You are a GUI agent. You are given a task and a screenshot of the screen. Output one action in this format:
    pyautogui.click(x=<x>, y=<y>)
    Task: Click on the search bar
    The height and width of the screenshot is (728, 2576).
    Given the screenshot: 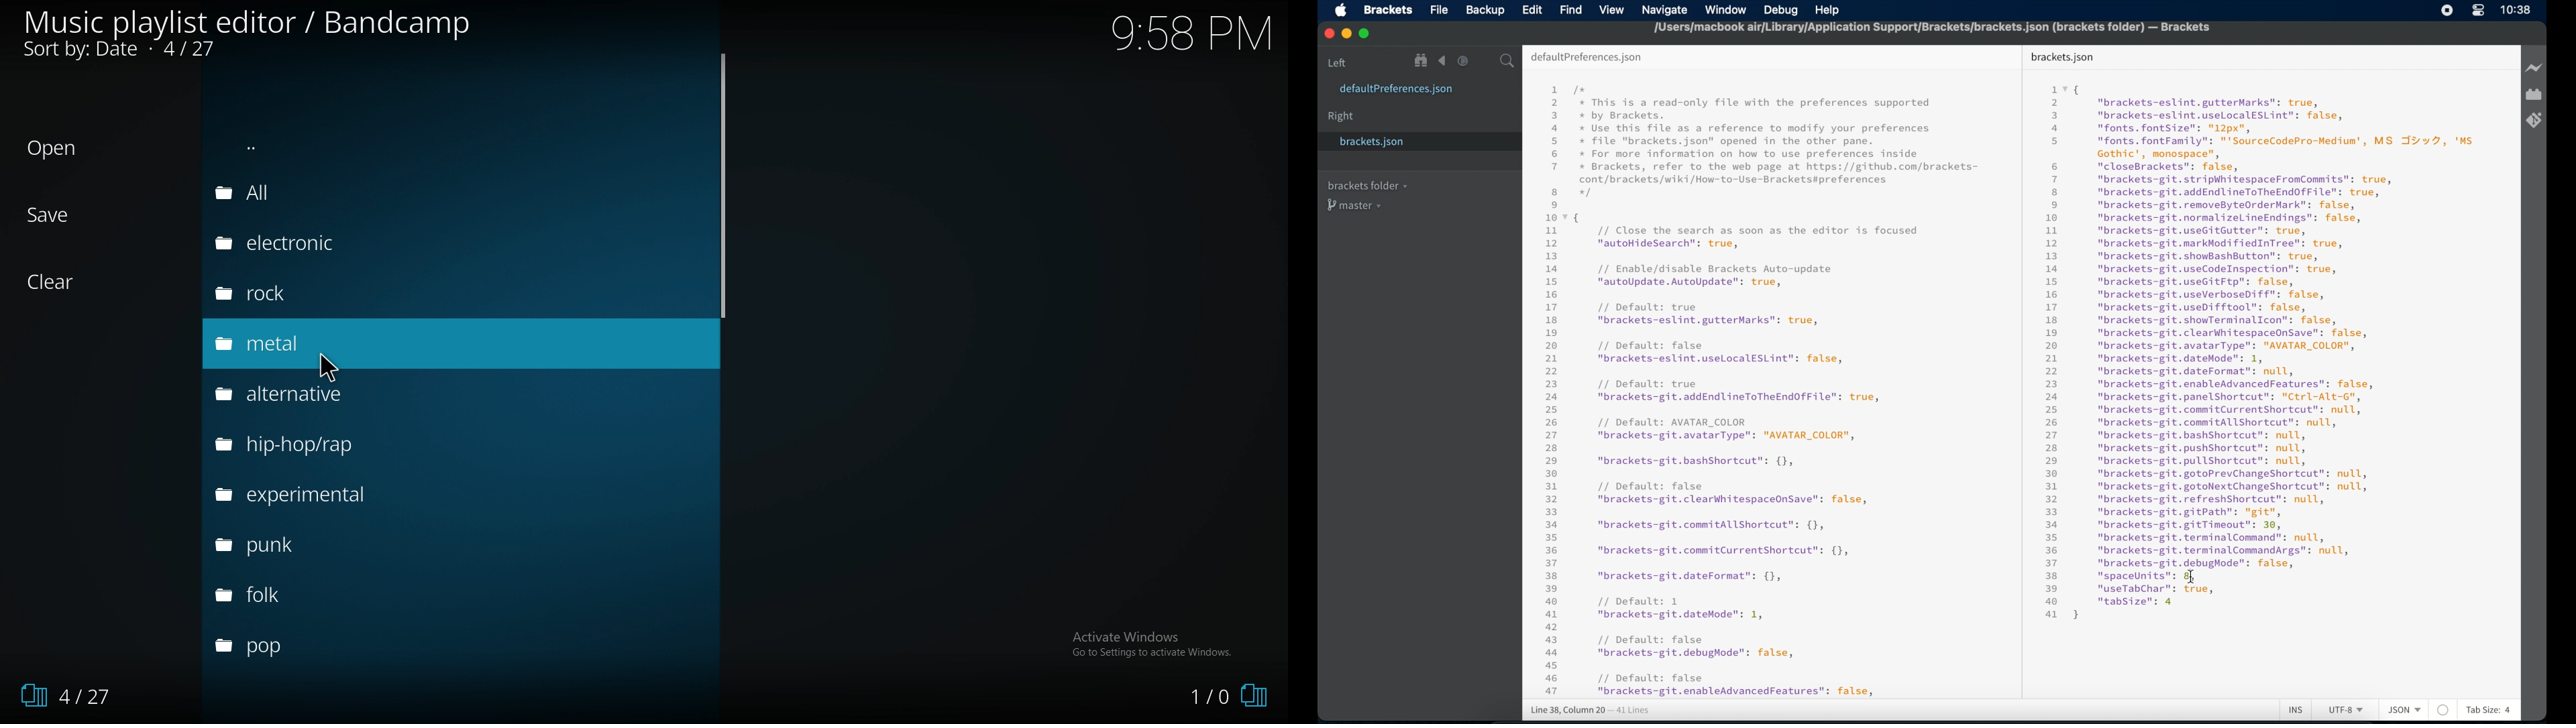 What is the action you would take?
    pyautogui.click(x=1507, y=62)
    